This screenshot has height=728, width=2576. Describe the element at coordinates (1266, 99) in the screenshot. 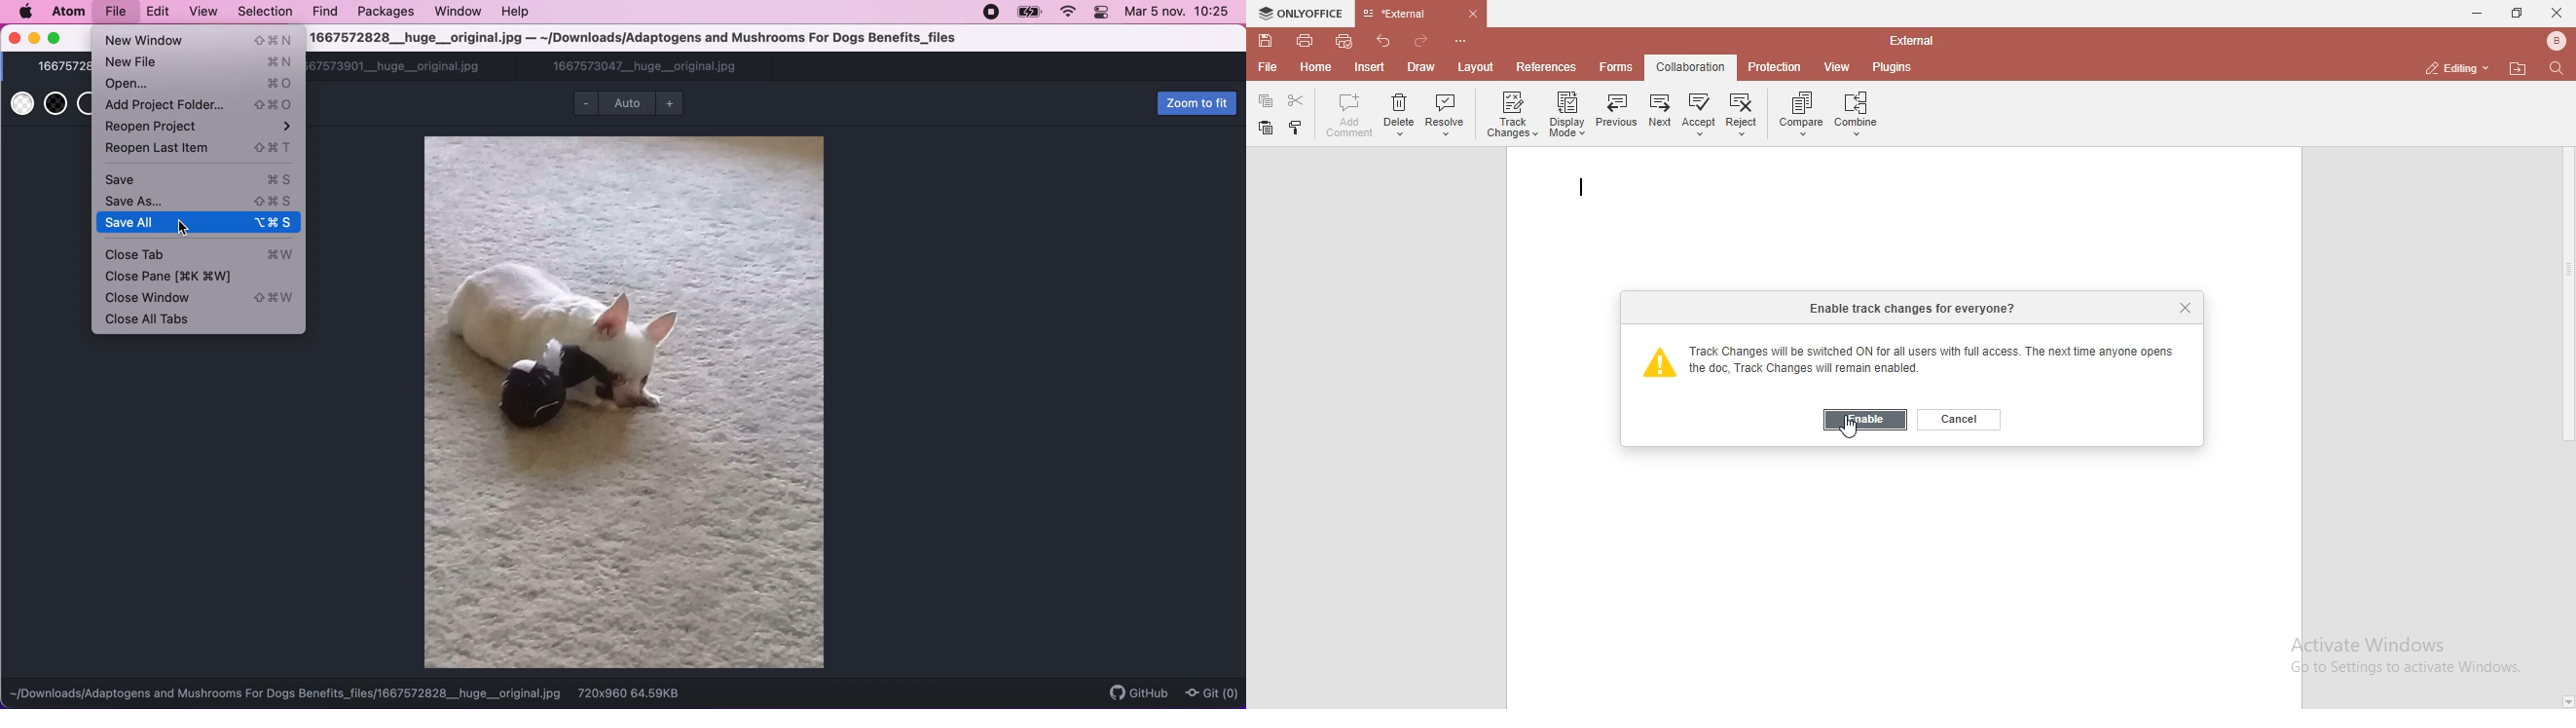

I see `paste speacial` at that location.